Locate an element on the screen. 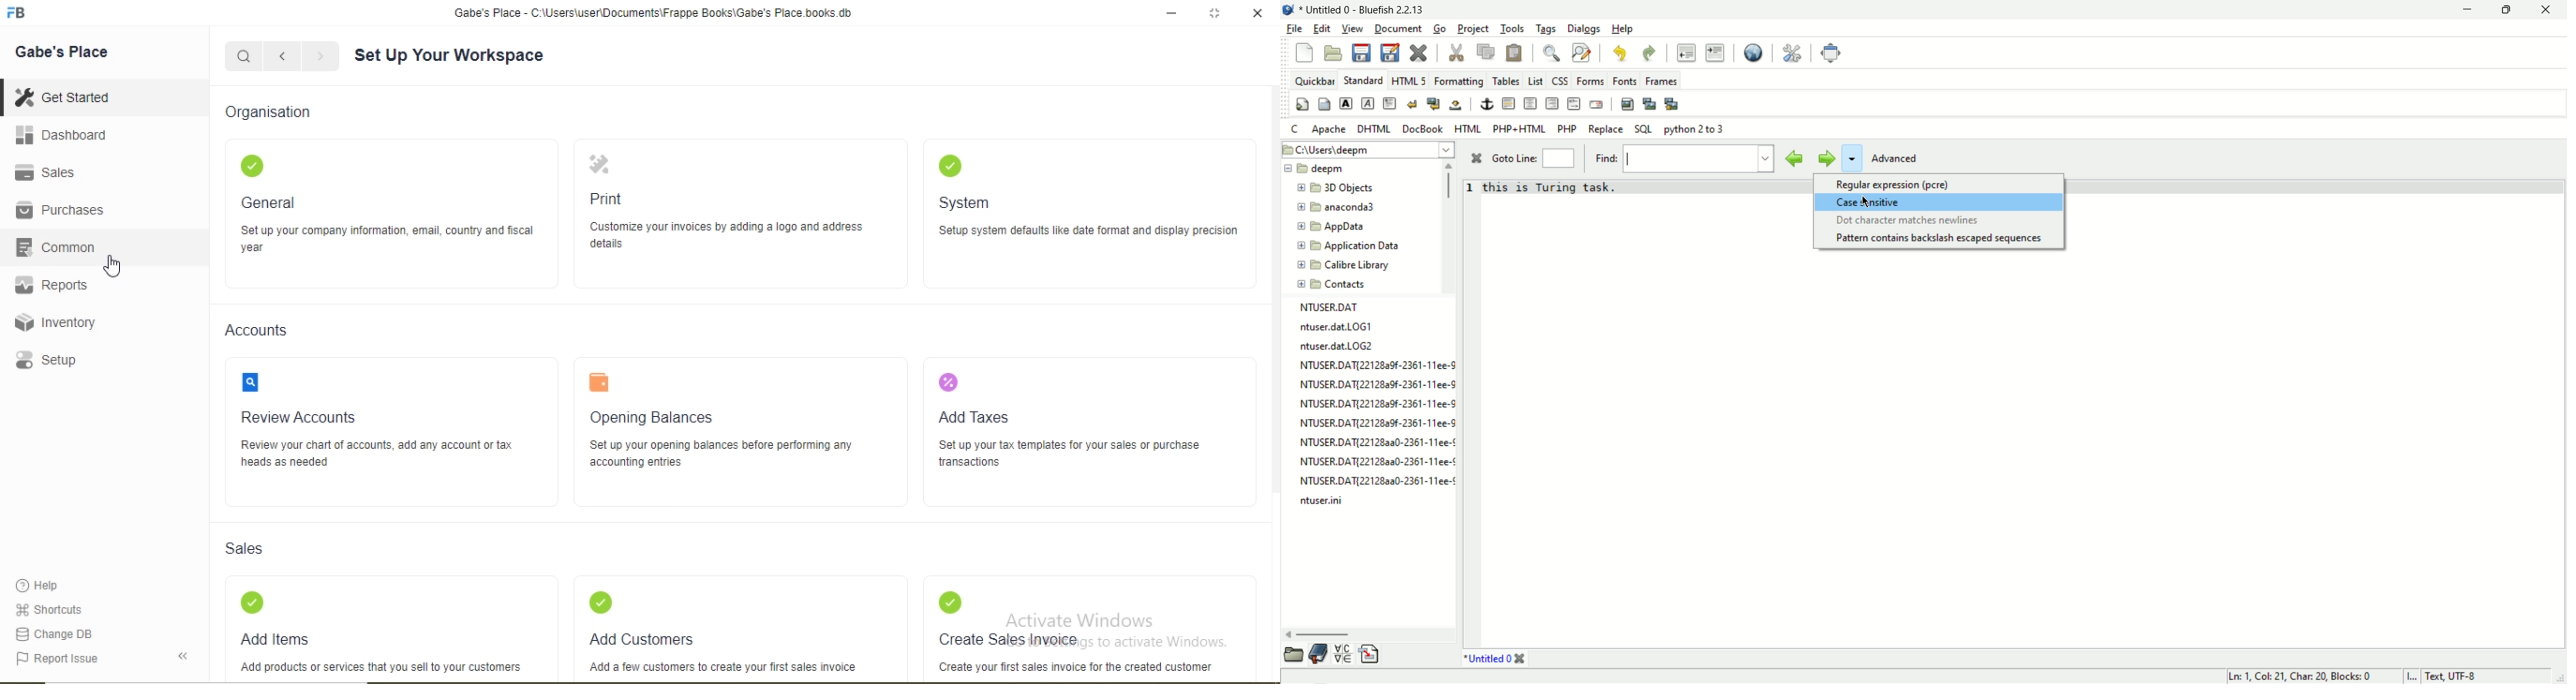 The width and height of the screenshot is (2576, 700). ntuser.dat.LOG1 is located at coordinates (1328, 327).